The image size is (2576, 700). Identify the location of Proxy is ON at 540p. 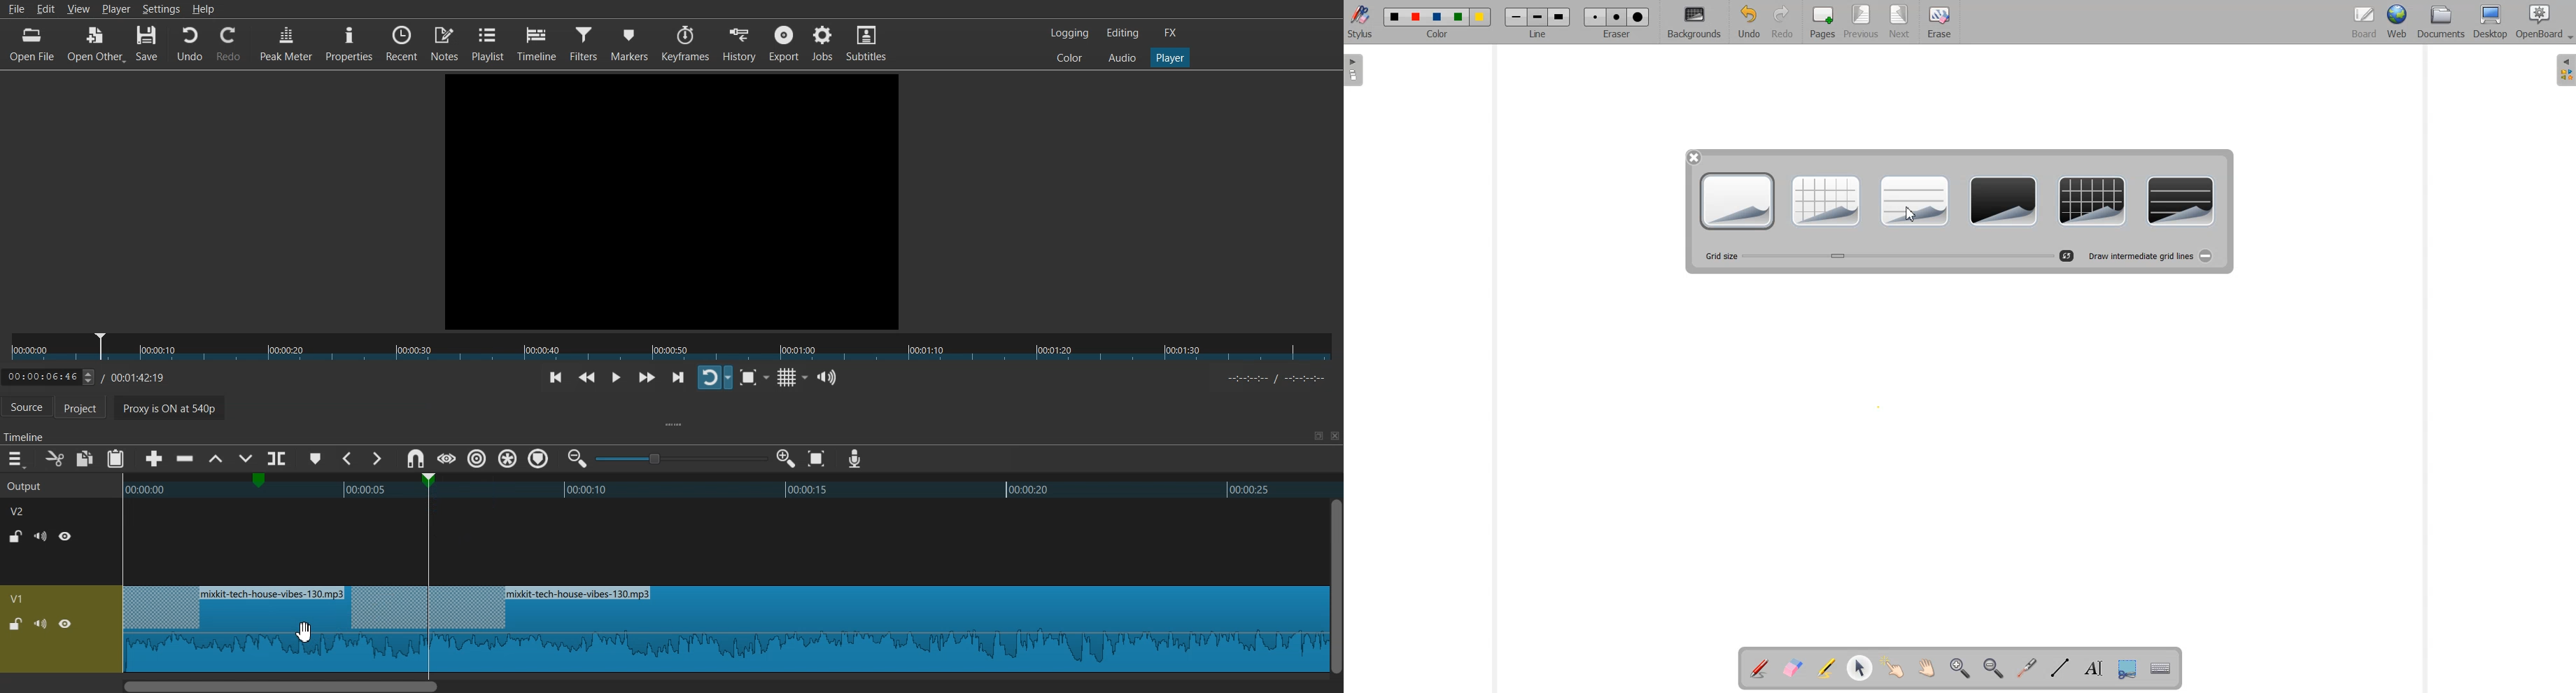
(272, 410).